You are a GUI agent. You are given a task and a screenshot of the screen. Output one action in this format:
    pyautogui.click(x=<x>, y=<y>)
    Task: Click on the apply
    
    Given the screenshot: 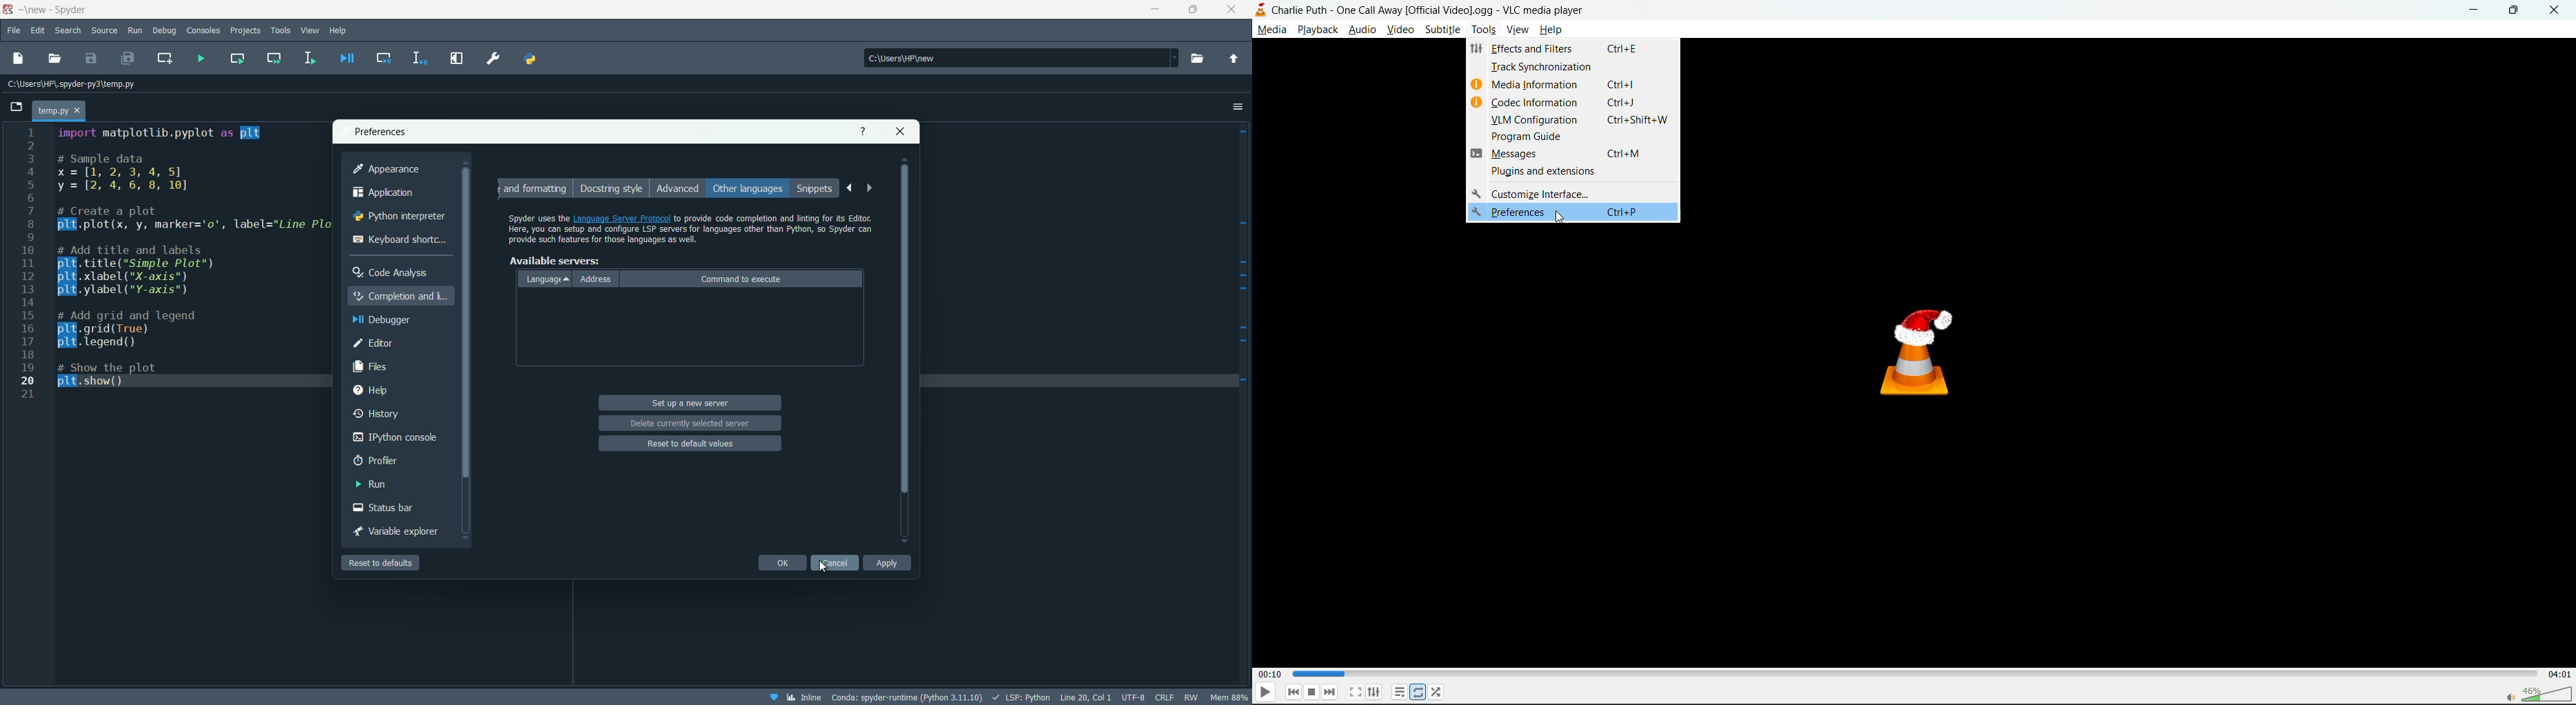 What is the action you would take?
    pyautogui.click(x=887, y=563)
    